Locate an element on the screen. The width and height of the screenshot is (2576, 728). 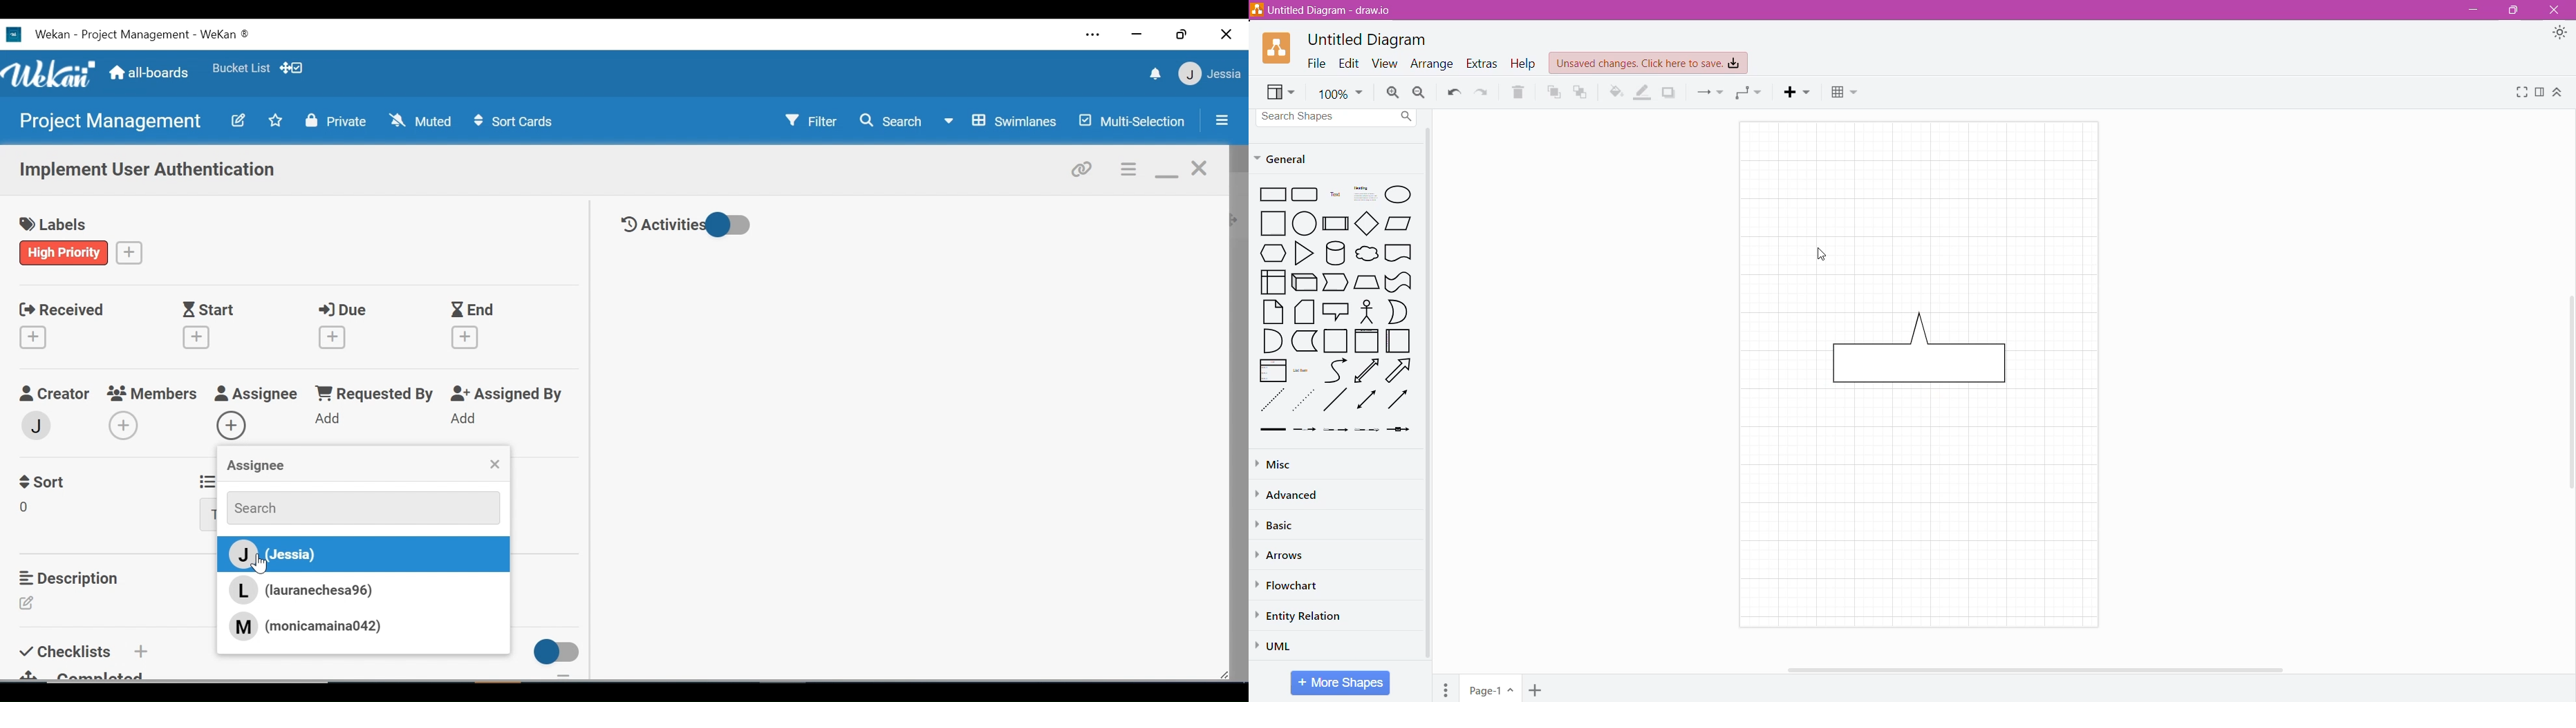
Paper Sheet is located at coordinates (1273, 312).